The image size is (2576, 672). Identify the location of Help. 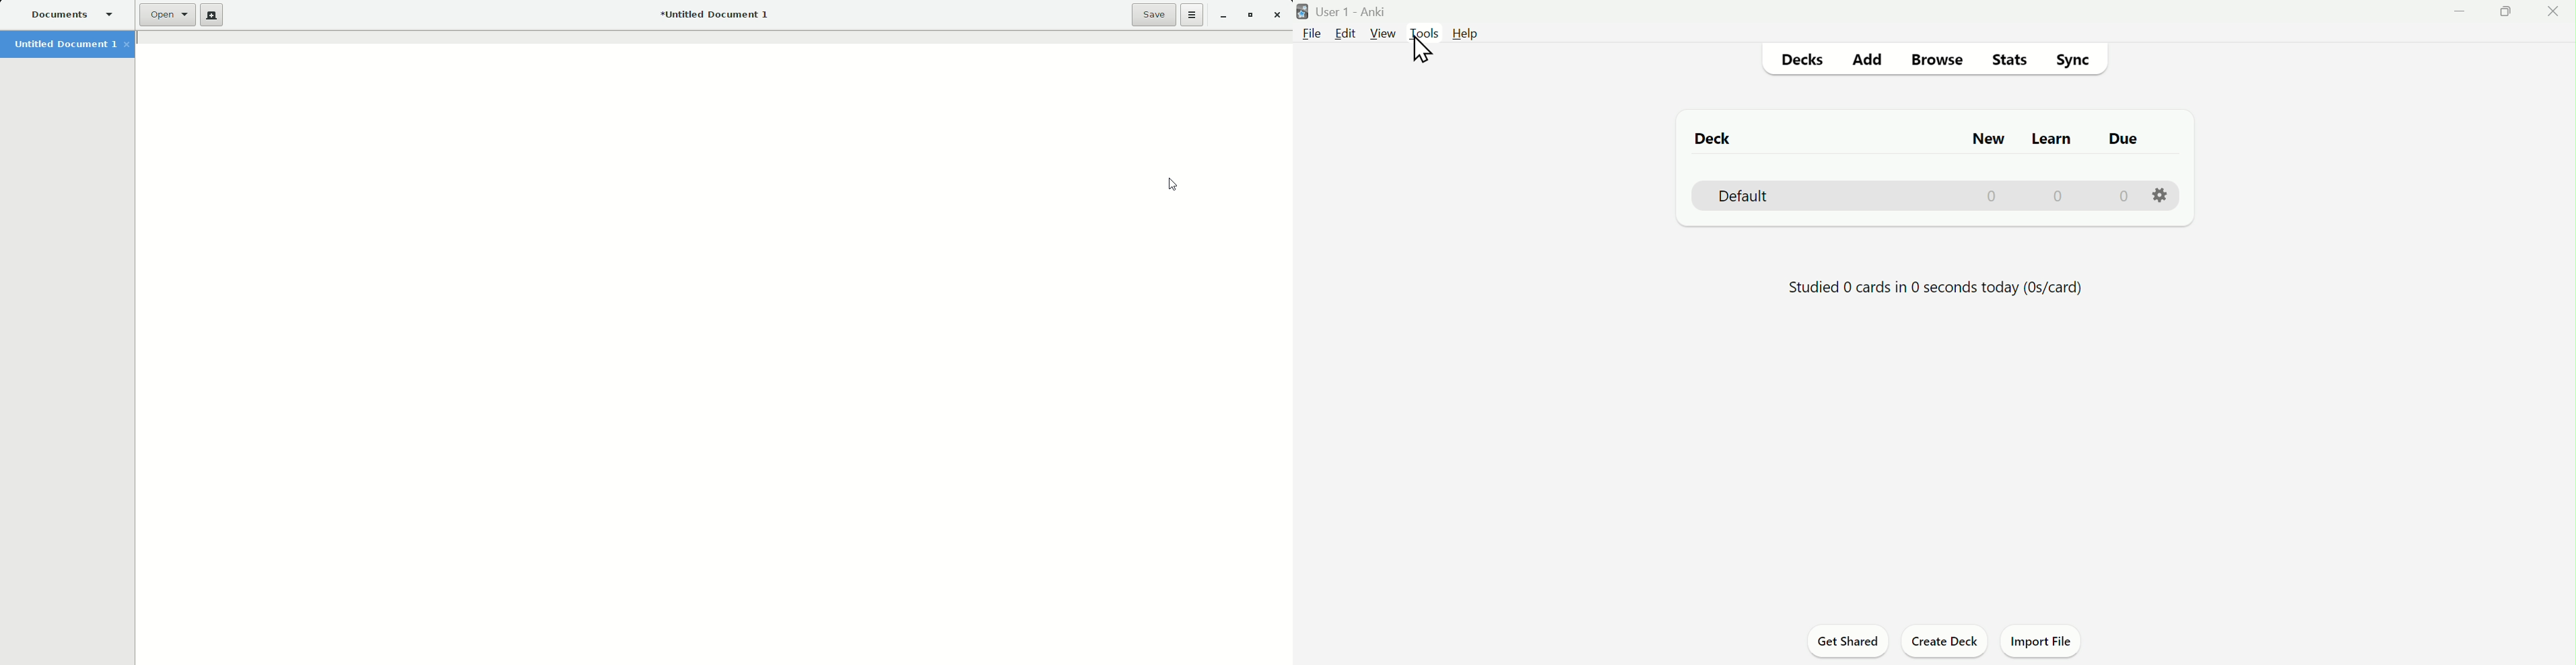
(1469, 34).